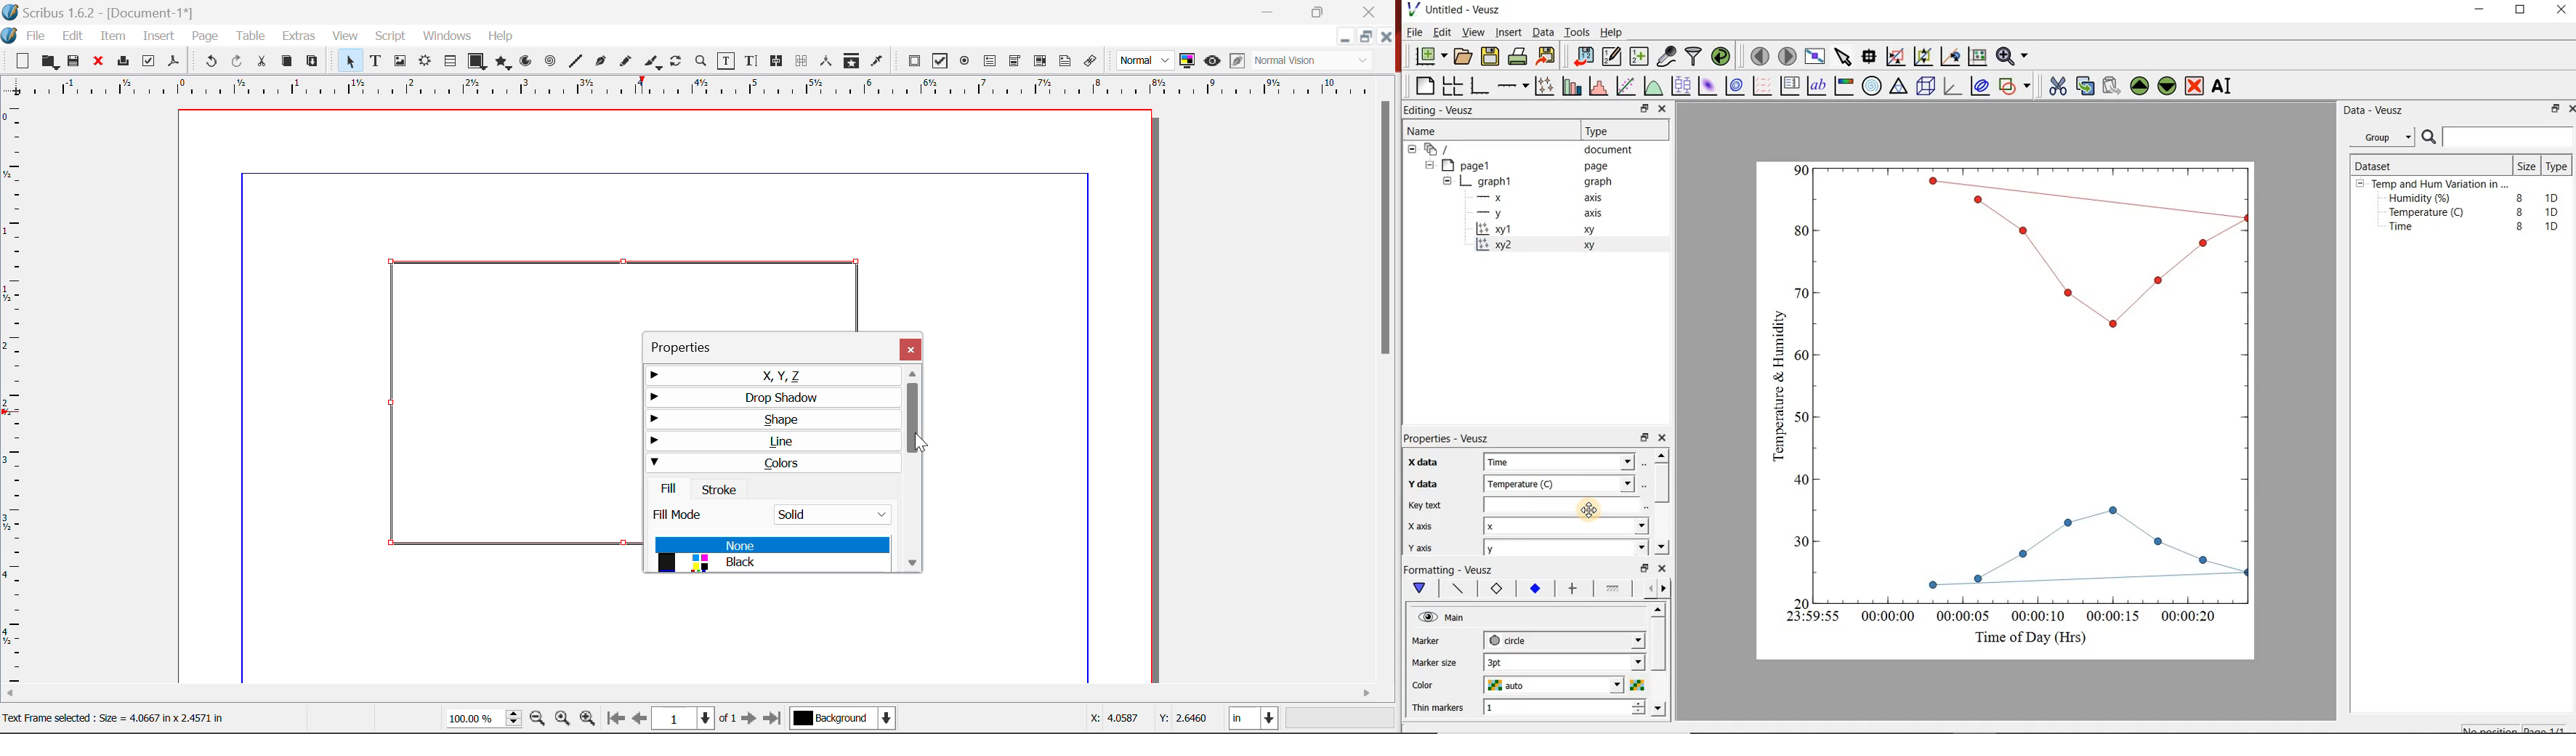  Describe the element at coordinates (772, 544) in the screenshot. I see `None` at that location.